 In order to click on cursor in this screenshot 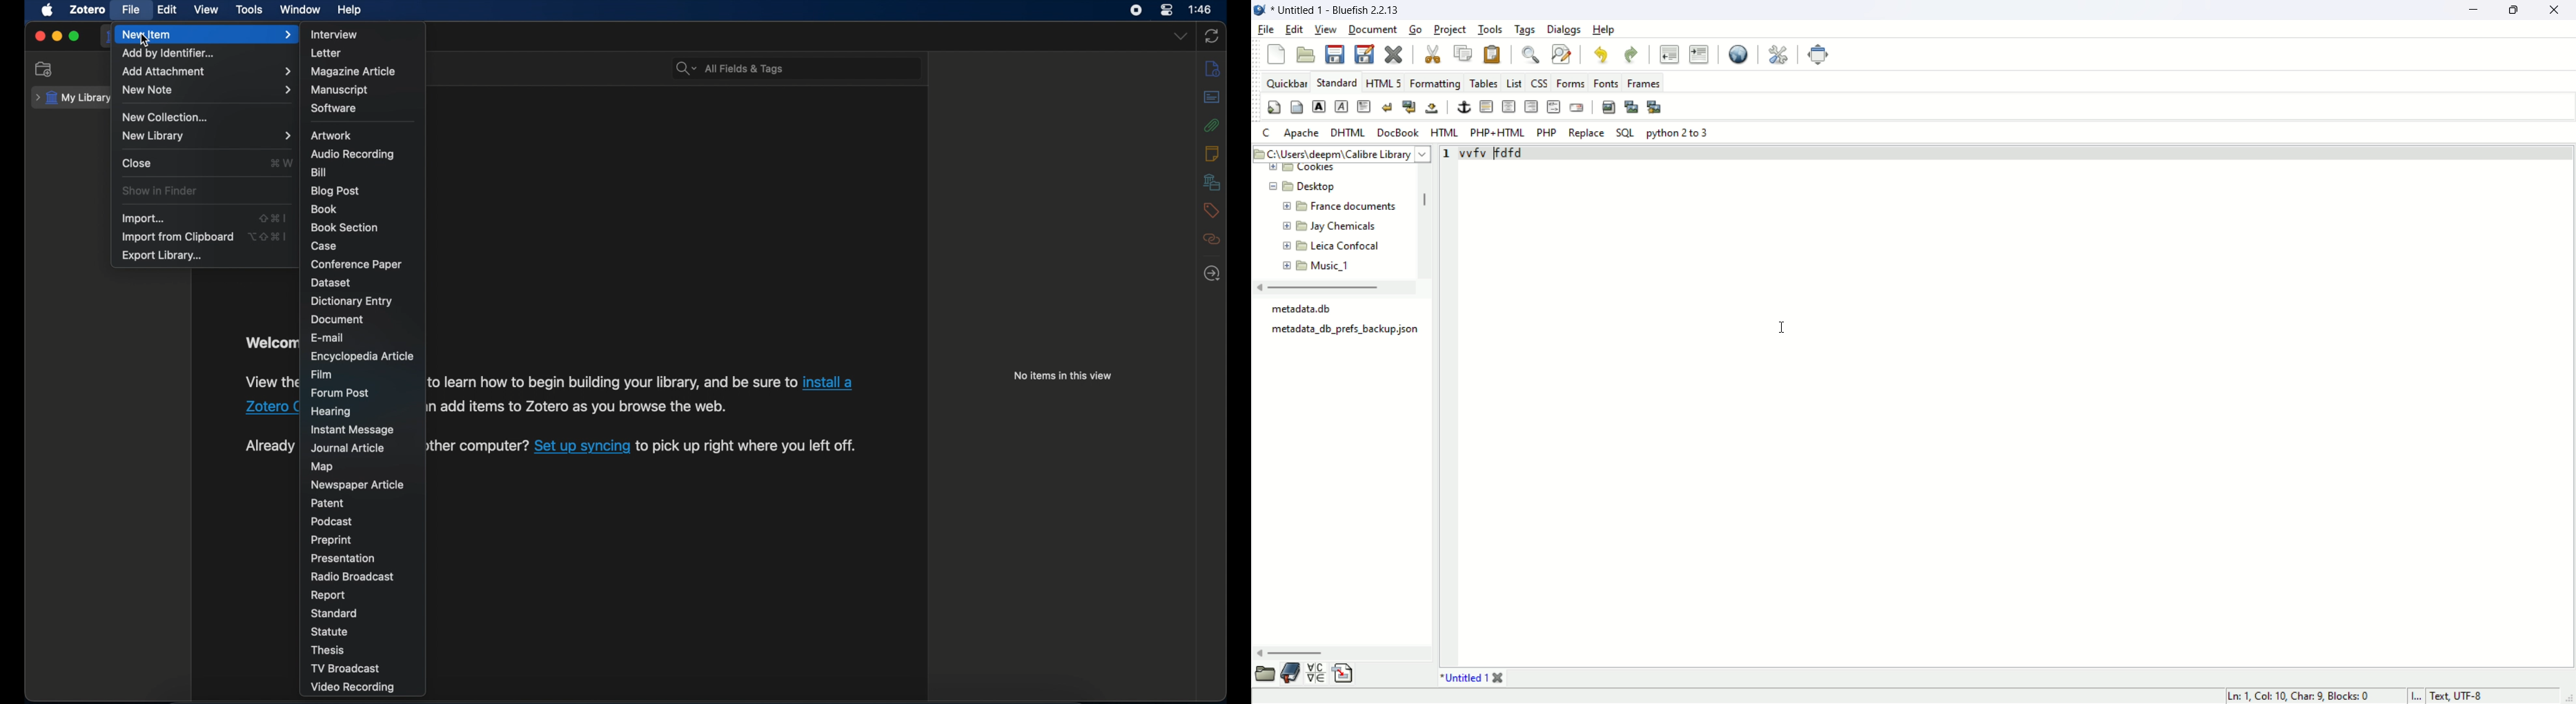, I will do `click(146, 41)`.